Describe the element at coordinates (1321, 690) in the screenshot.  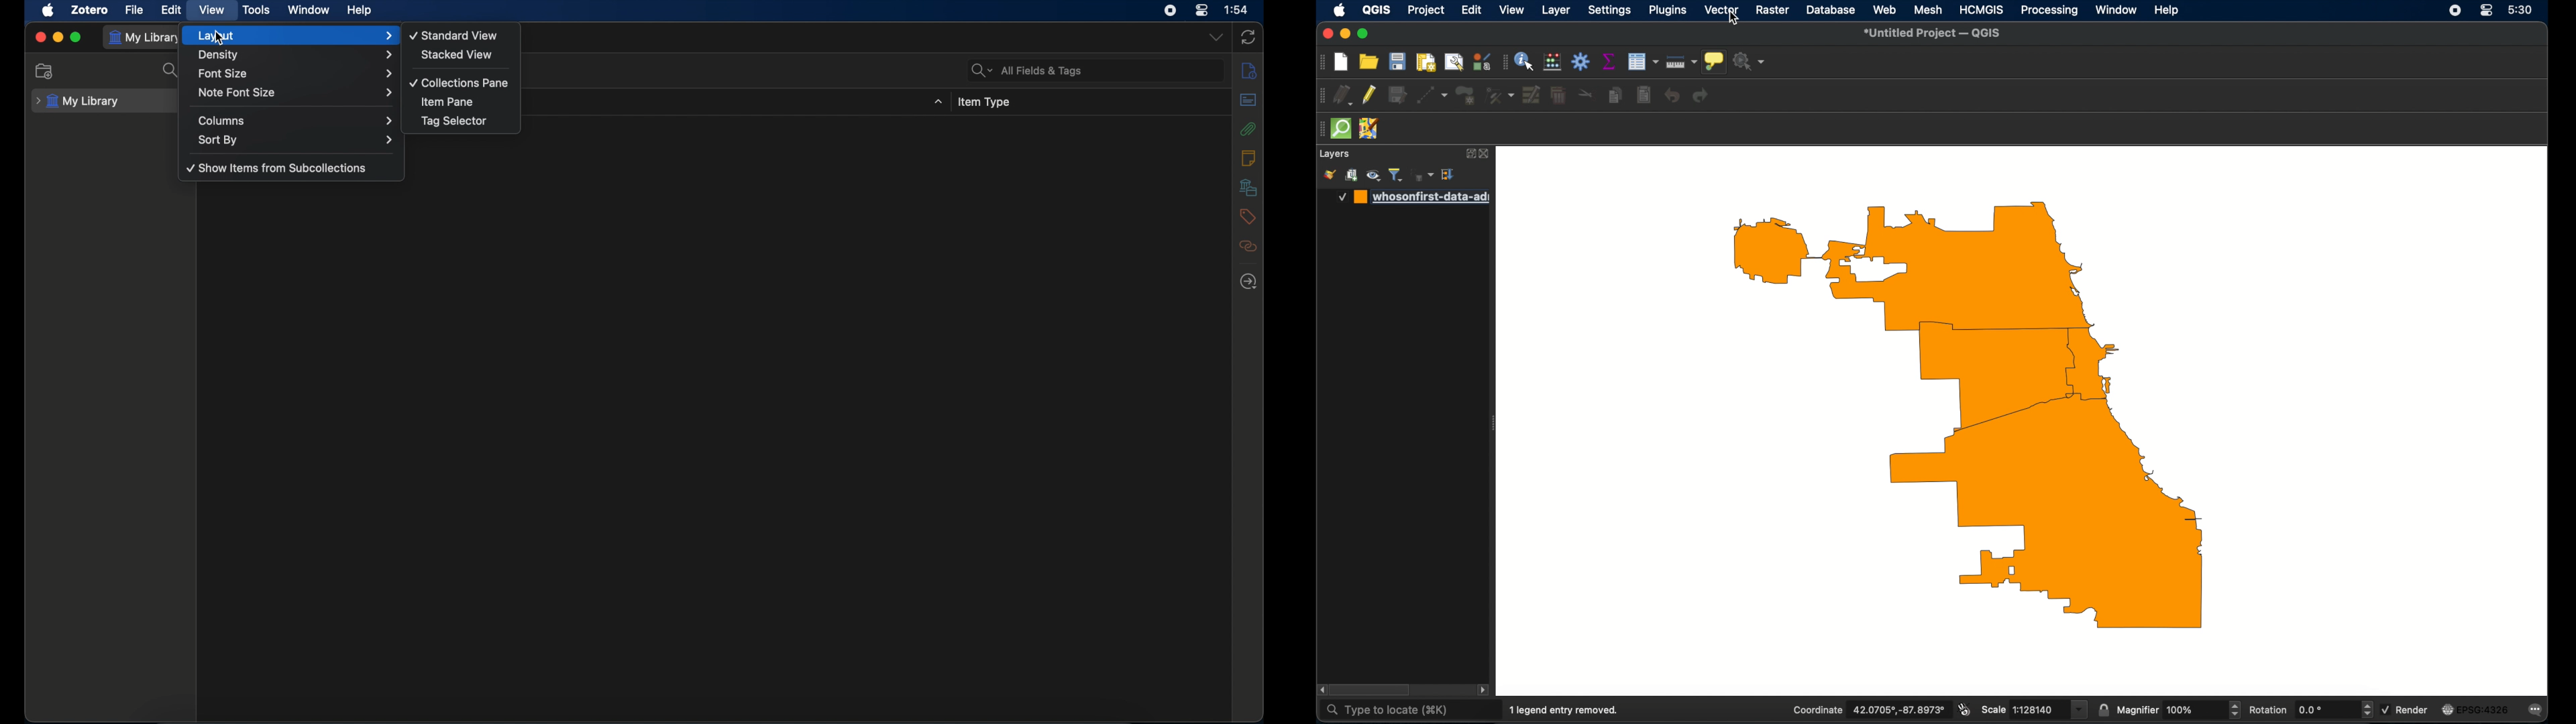
I see `scroll left arrow` at that location.